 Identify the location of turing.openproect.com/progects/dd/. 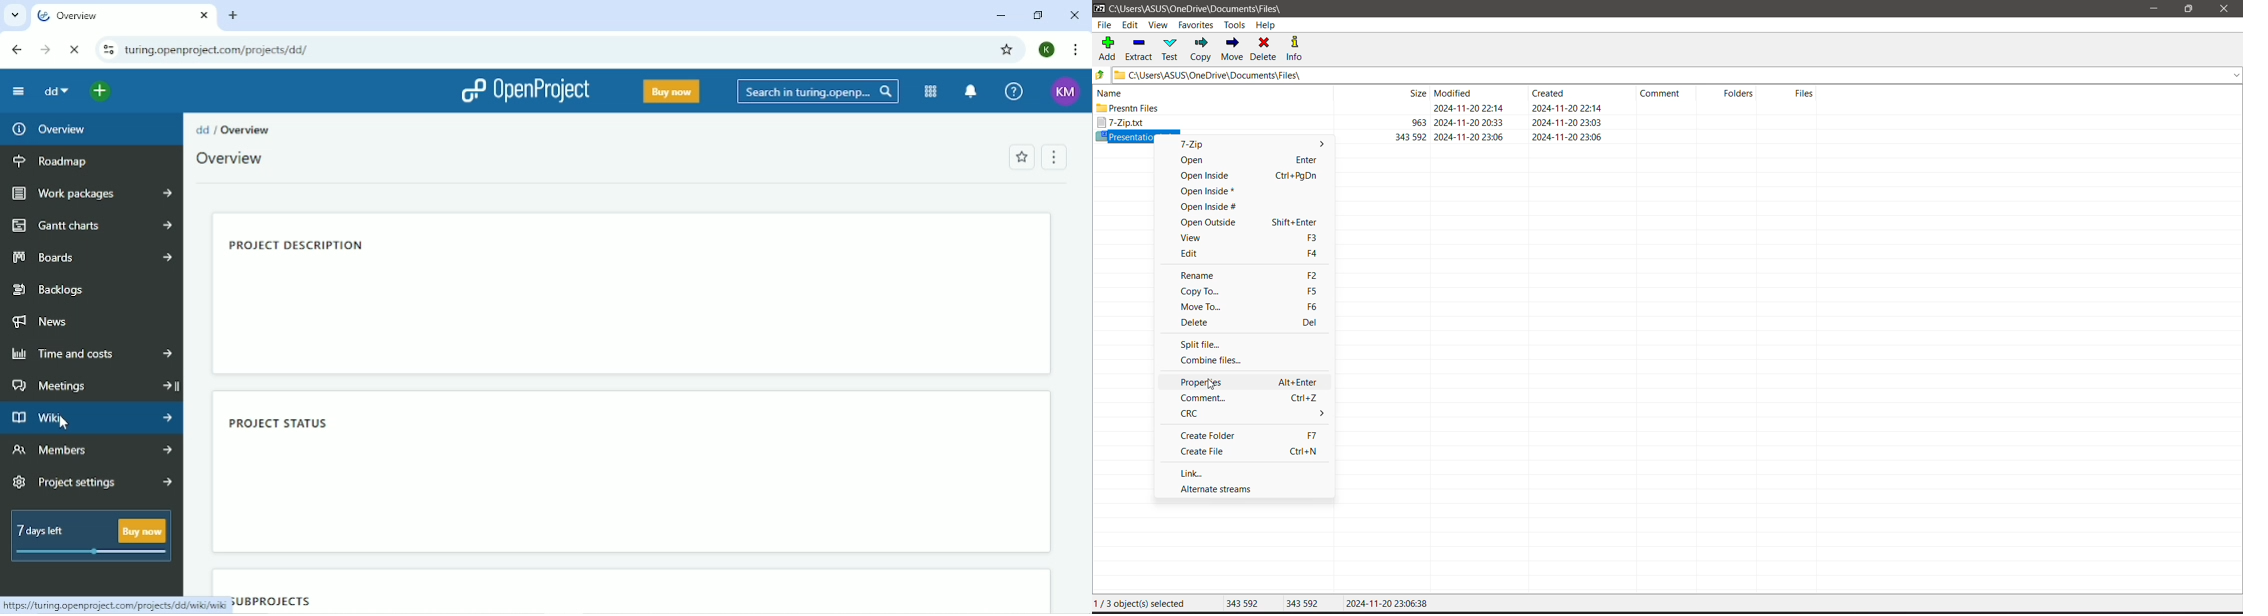
(223, 48).